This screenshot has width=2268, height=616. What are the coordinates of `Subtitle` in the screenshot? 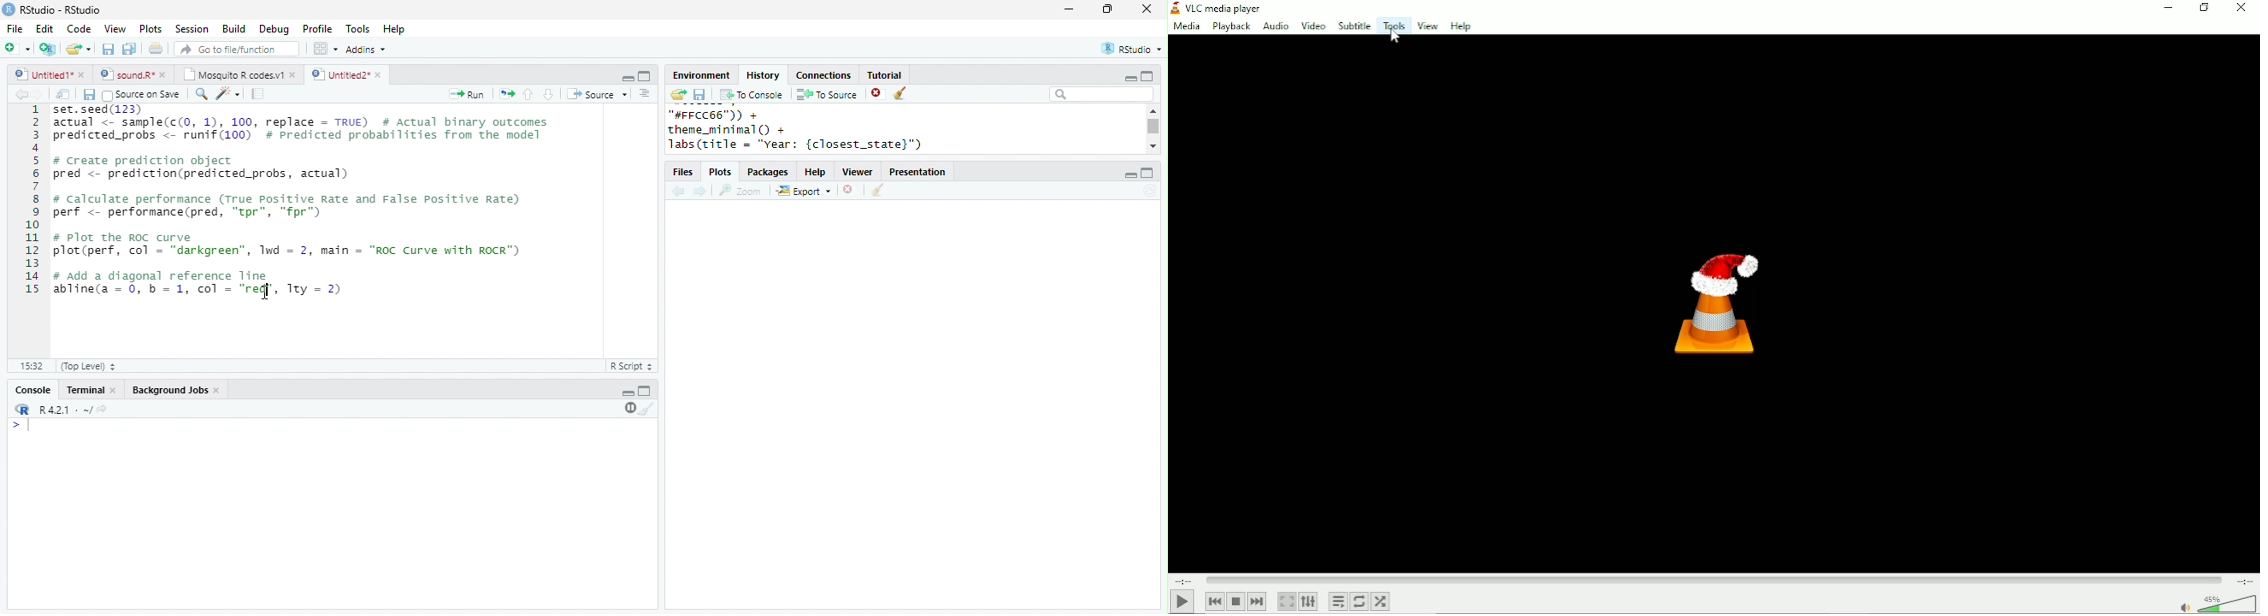 It's located at (1354, 26).